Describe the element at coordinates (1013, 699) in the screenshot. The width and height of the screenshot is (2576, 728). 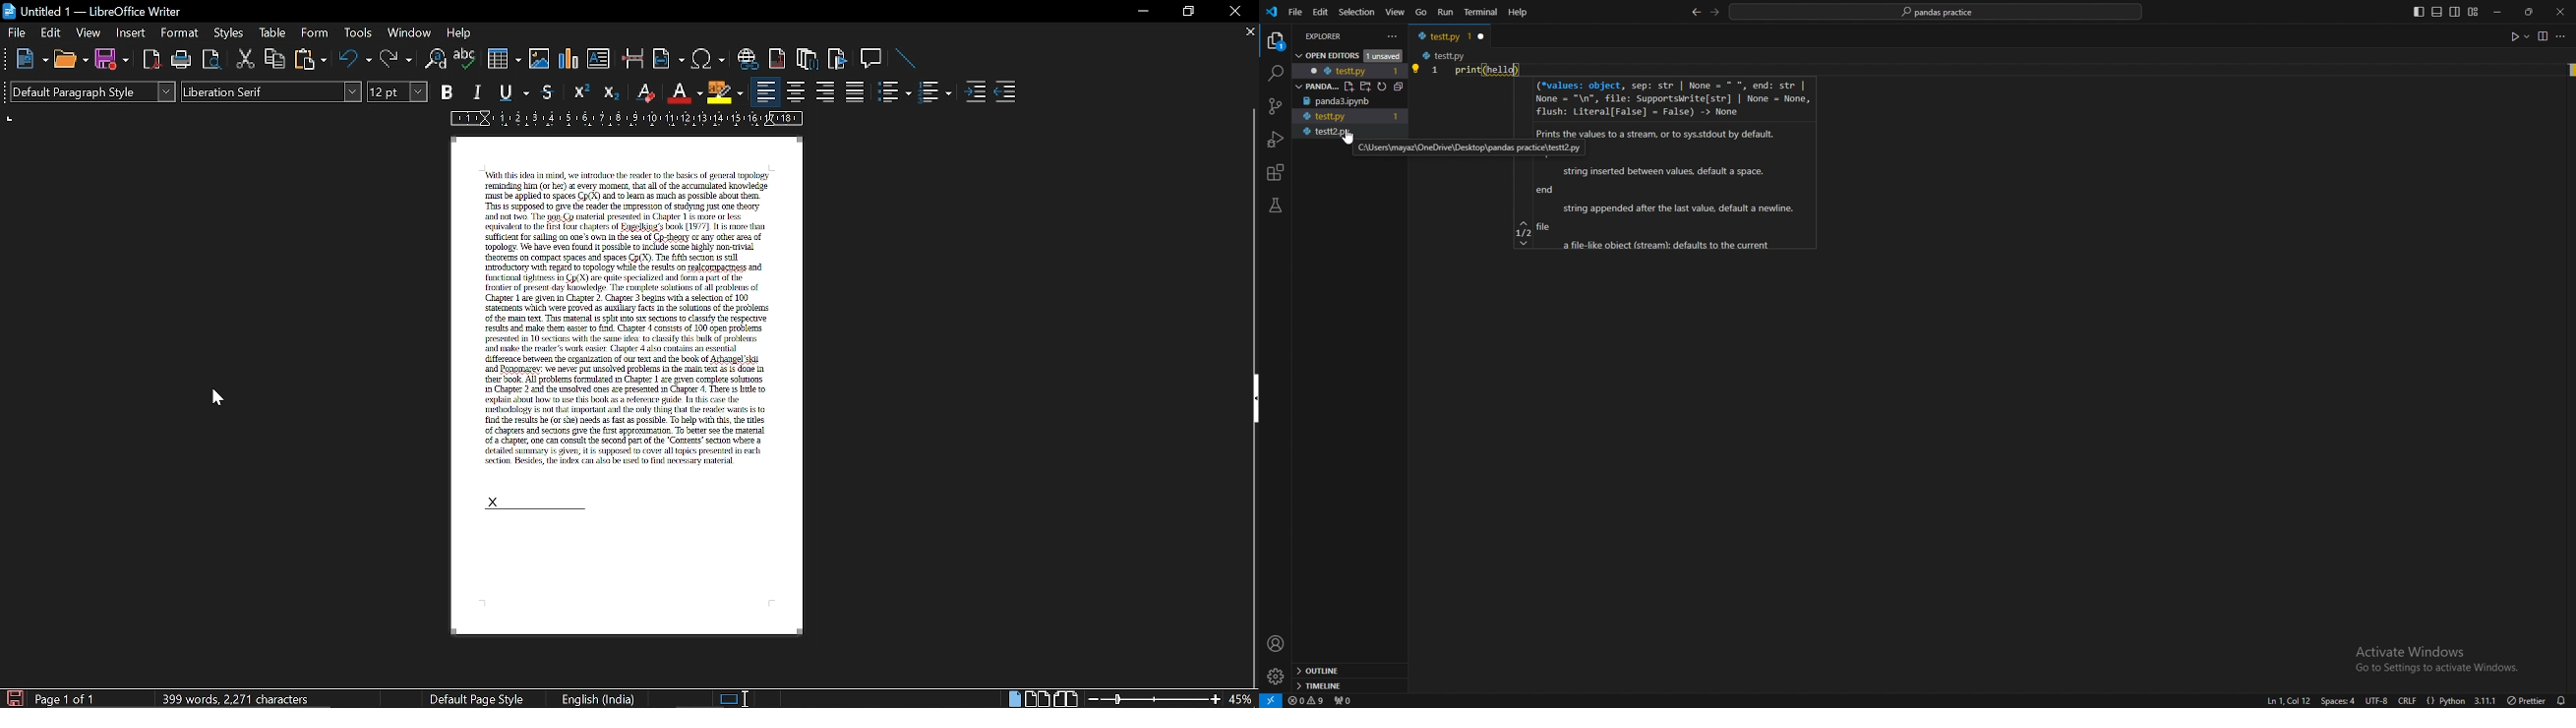
I see `single page view` at that location.